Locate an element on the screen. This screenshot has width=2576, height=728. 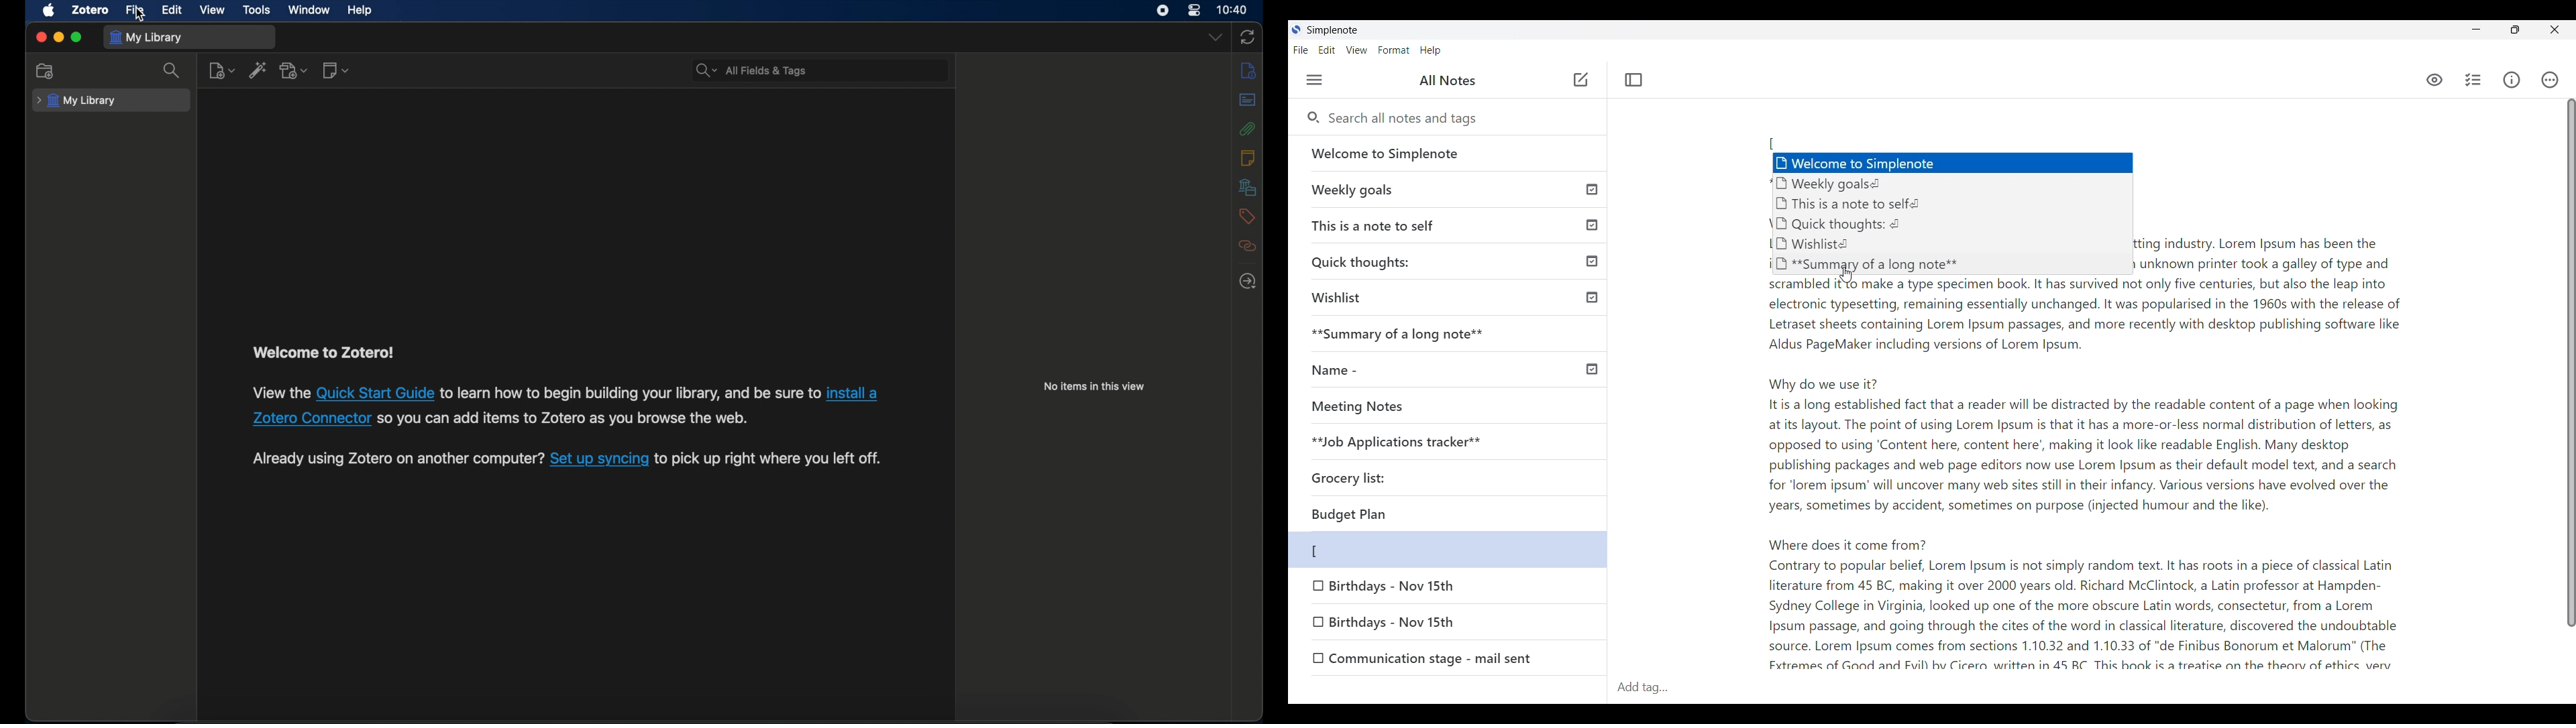
Insert checklist is located at coordinates (2474, 80).